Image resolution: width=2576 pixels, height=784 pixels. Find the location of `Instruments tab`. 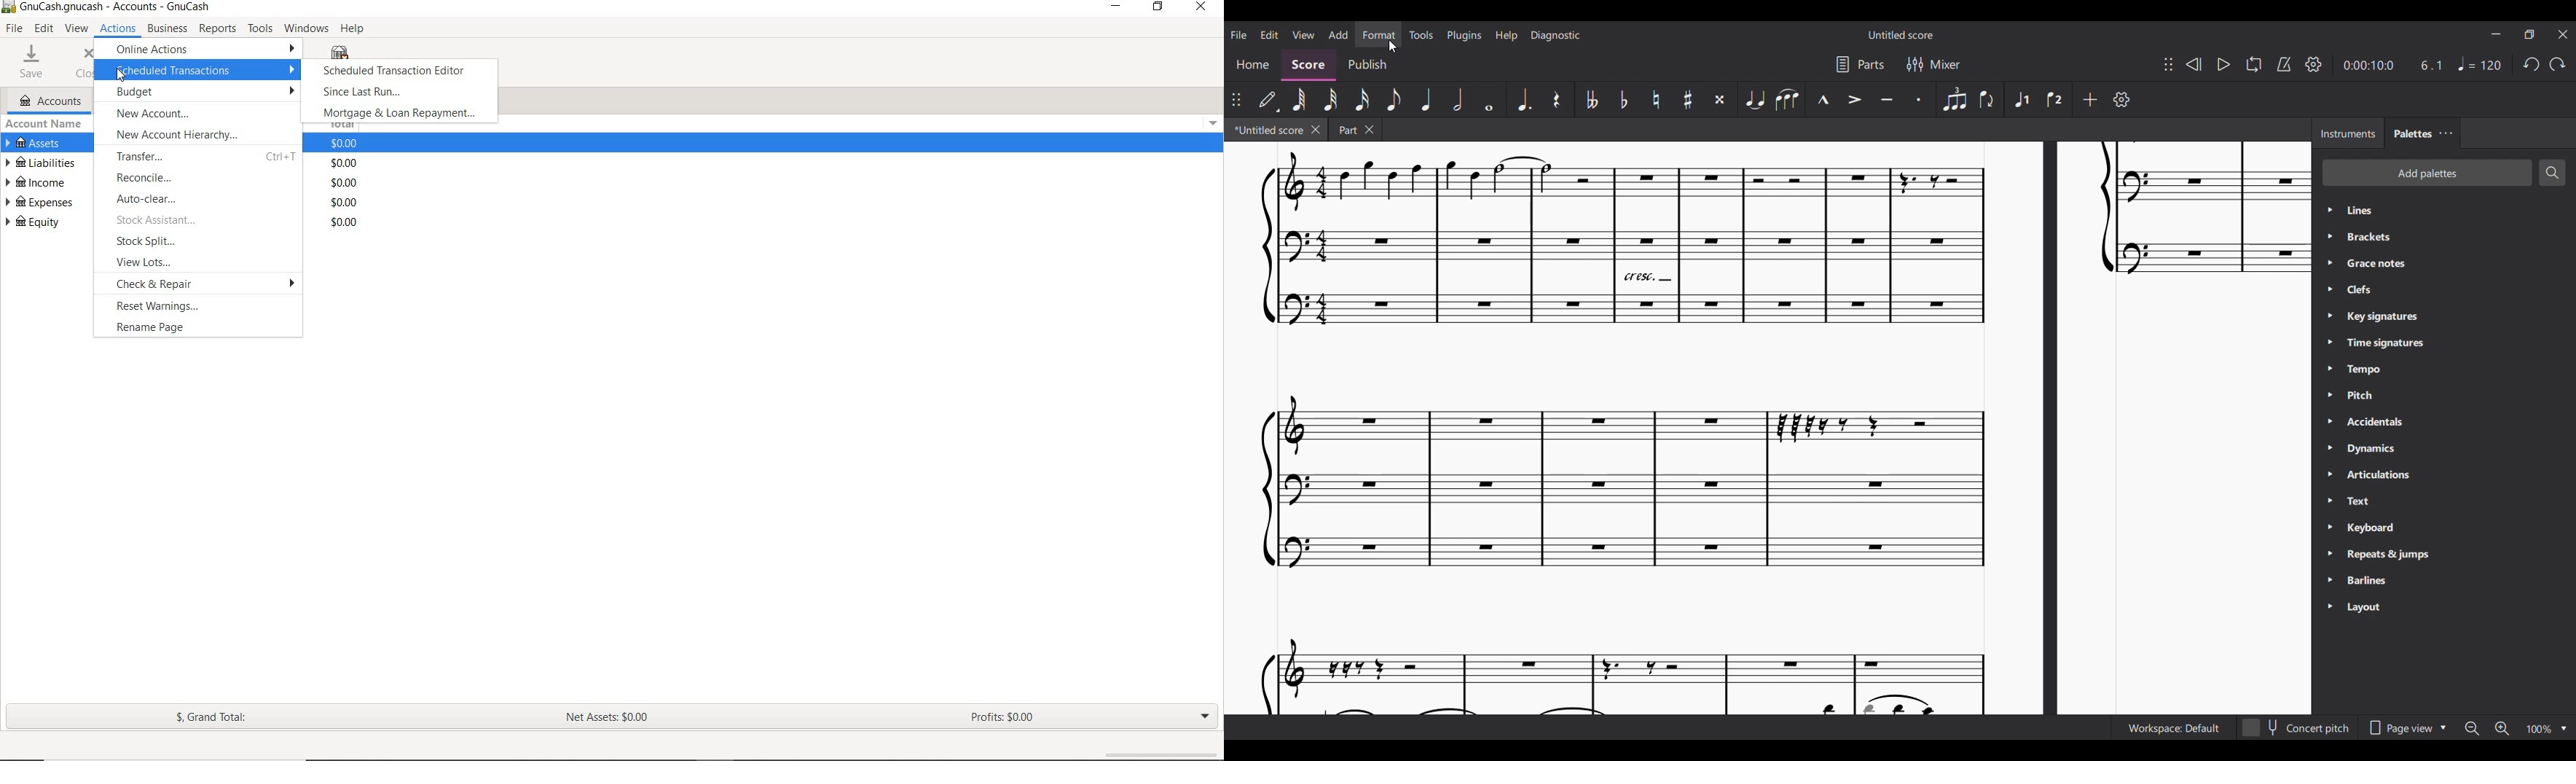

Instruments tab is located at coordinates (2347, 133).